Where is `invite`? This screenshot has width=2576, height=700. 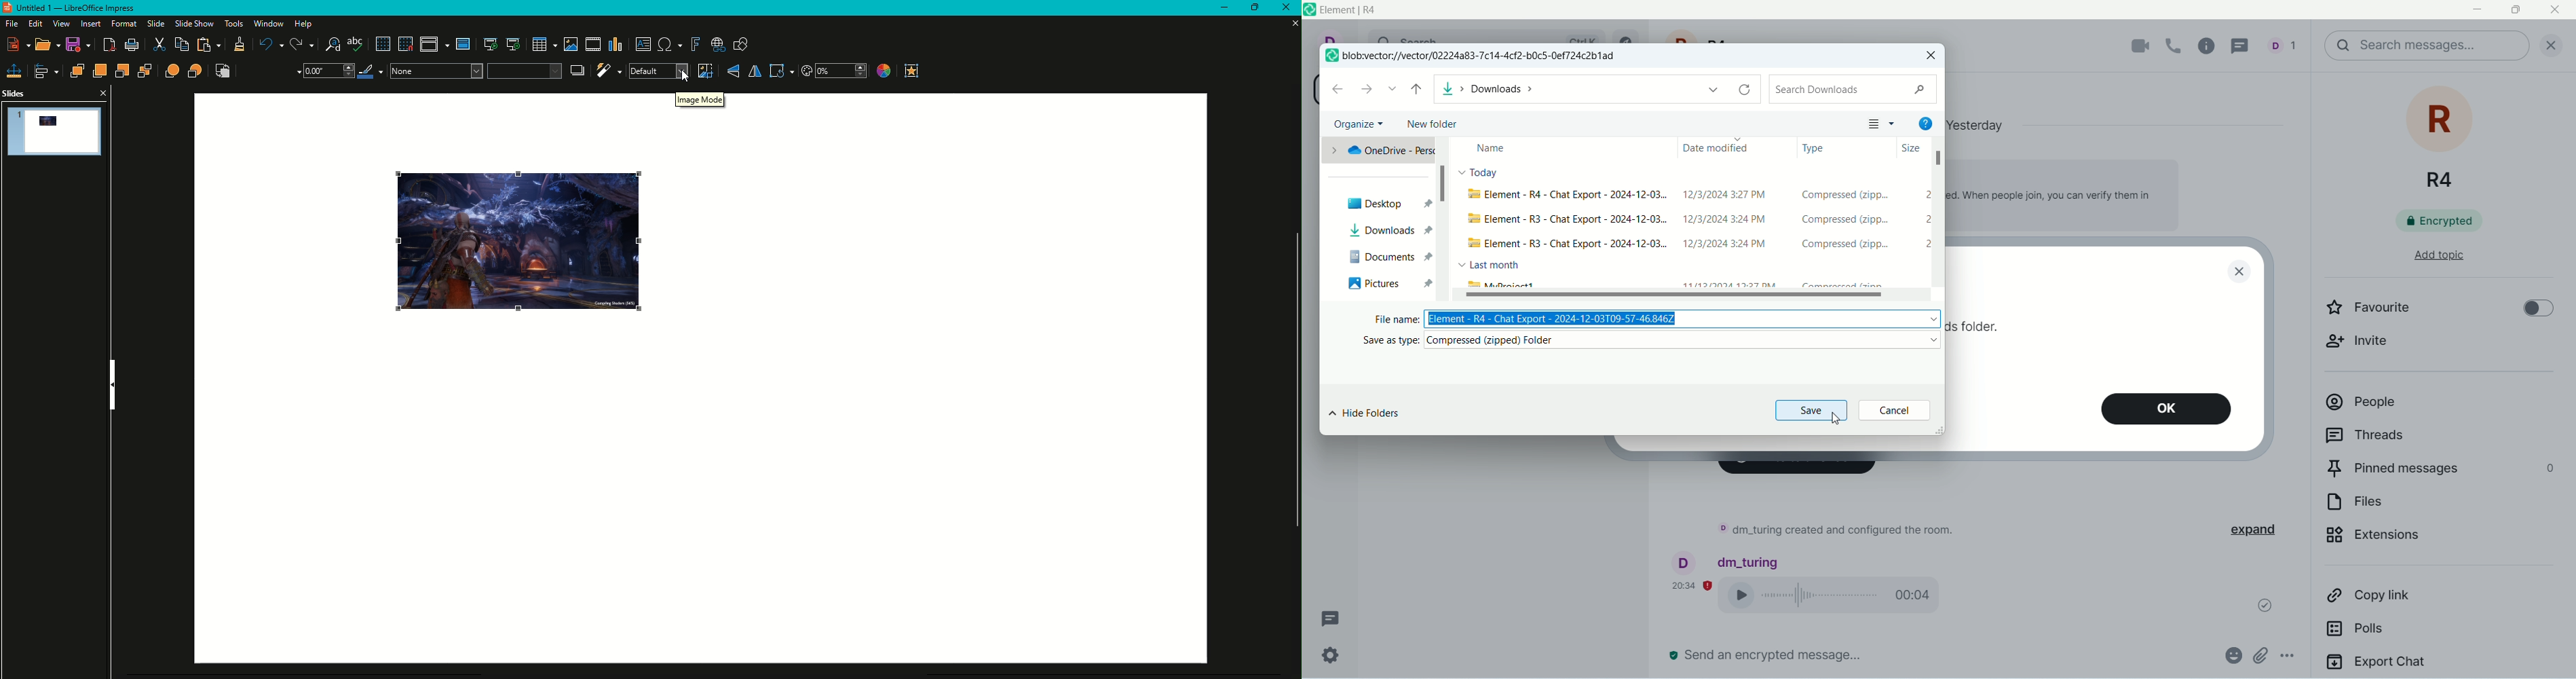
invite is located at coordinates (2368, 347).